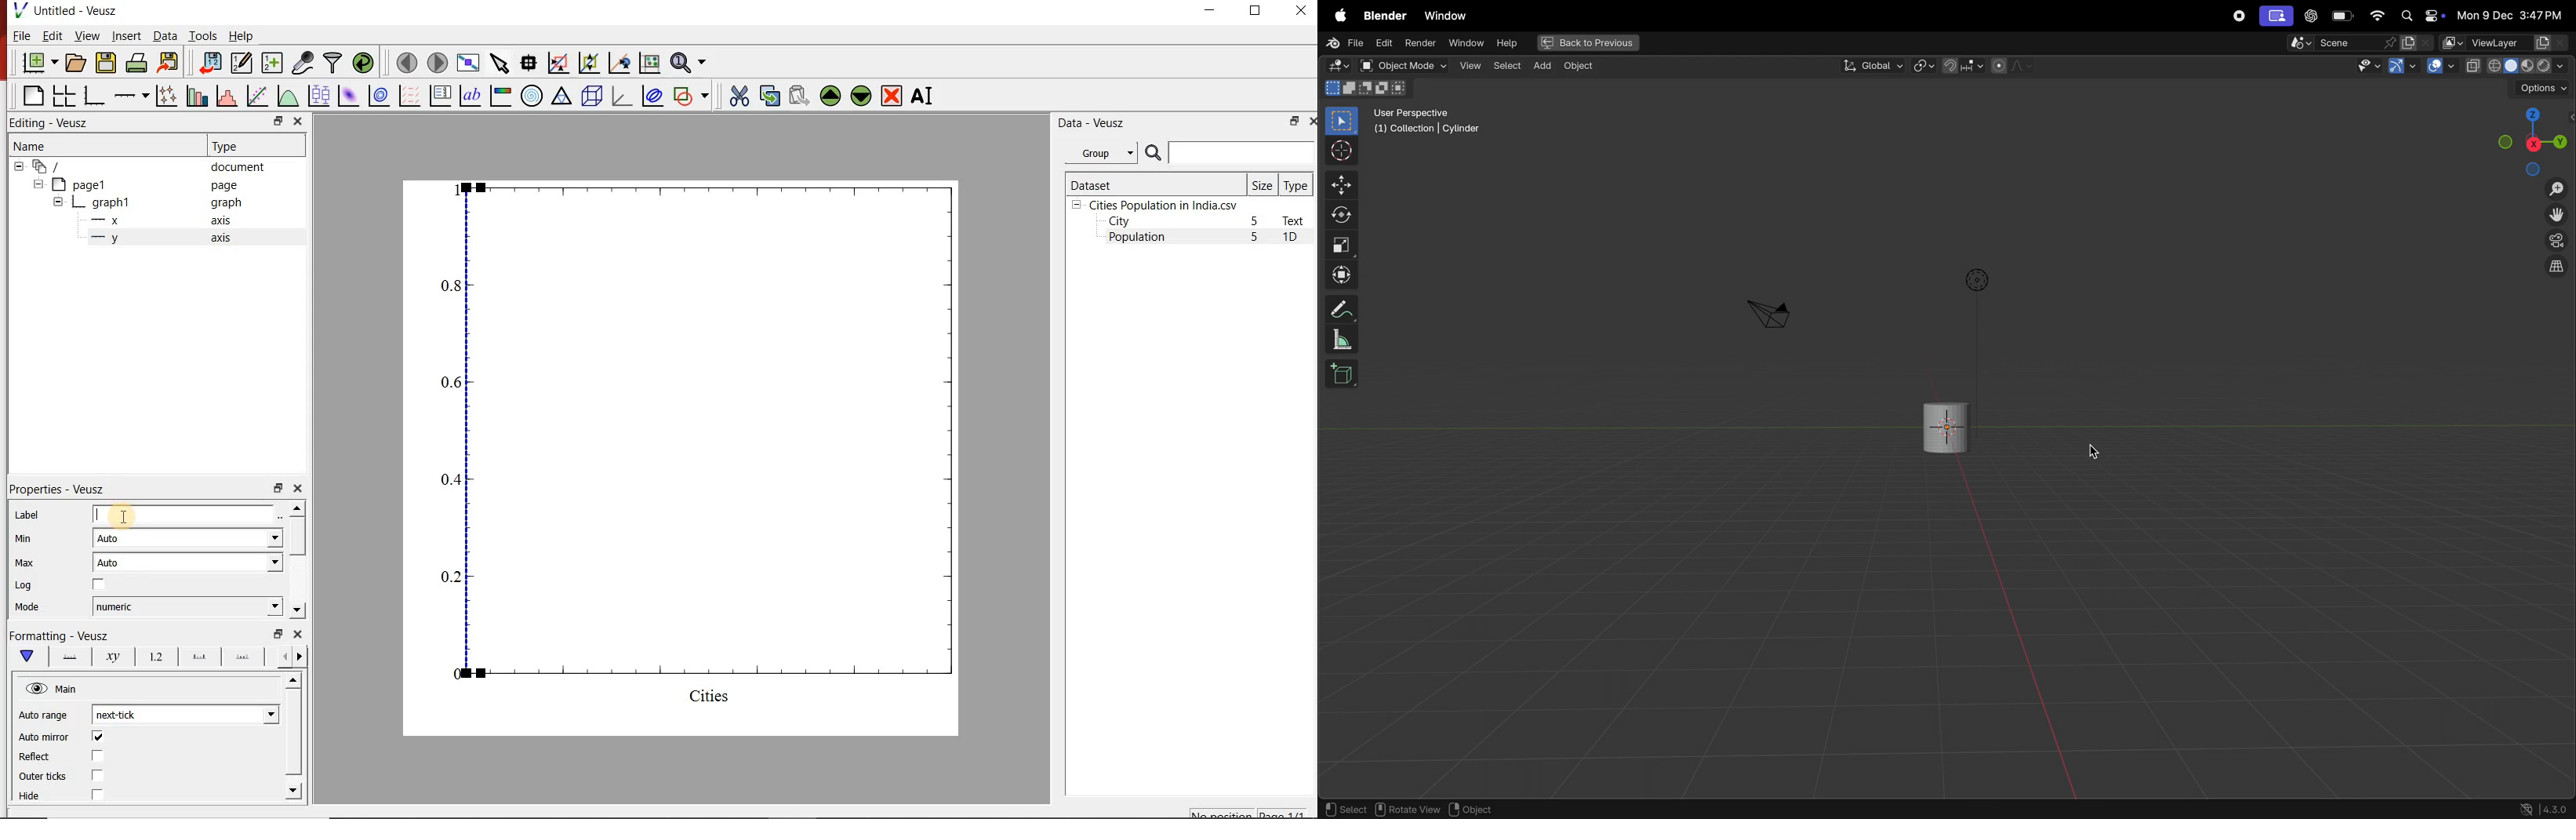 Image resolution: width=2576 pixels, height=840 pixels. Describe the element at coordinates (652, 96) in the screenshot. I see `plot covariance ellipses` at that location.